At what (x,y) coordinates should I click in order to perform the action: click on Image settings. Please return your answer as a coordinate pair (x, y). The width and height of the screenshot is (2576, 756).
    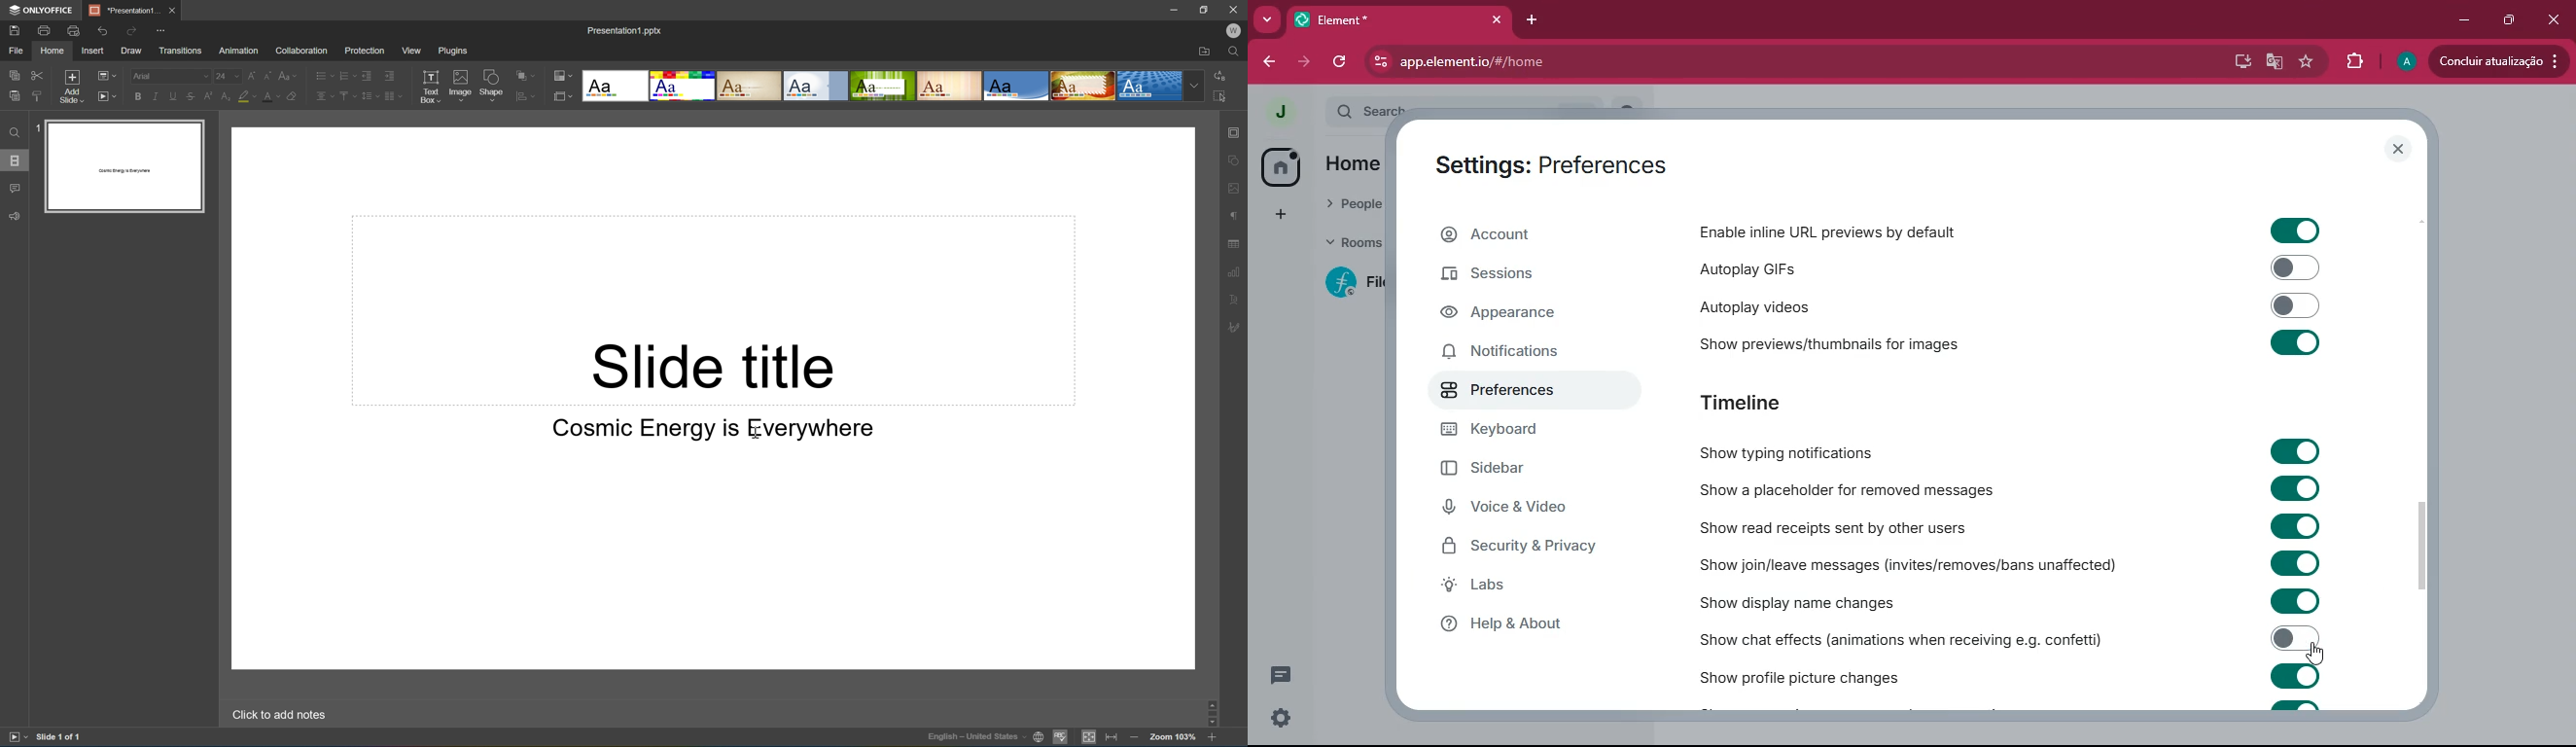
    Looking at the image, I should click on (1236, 187).